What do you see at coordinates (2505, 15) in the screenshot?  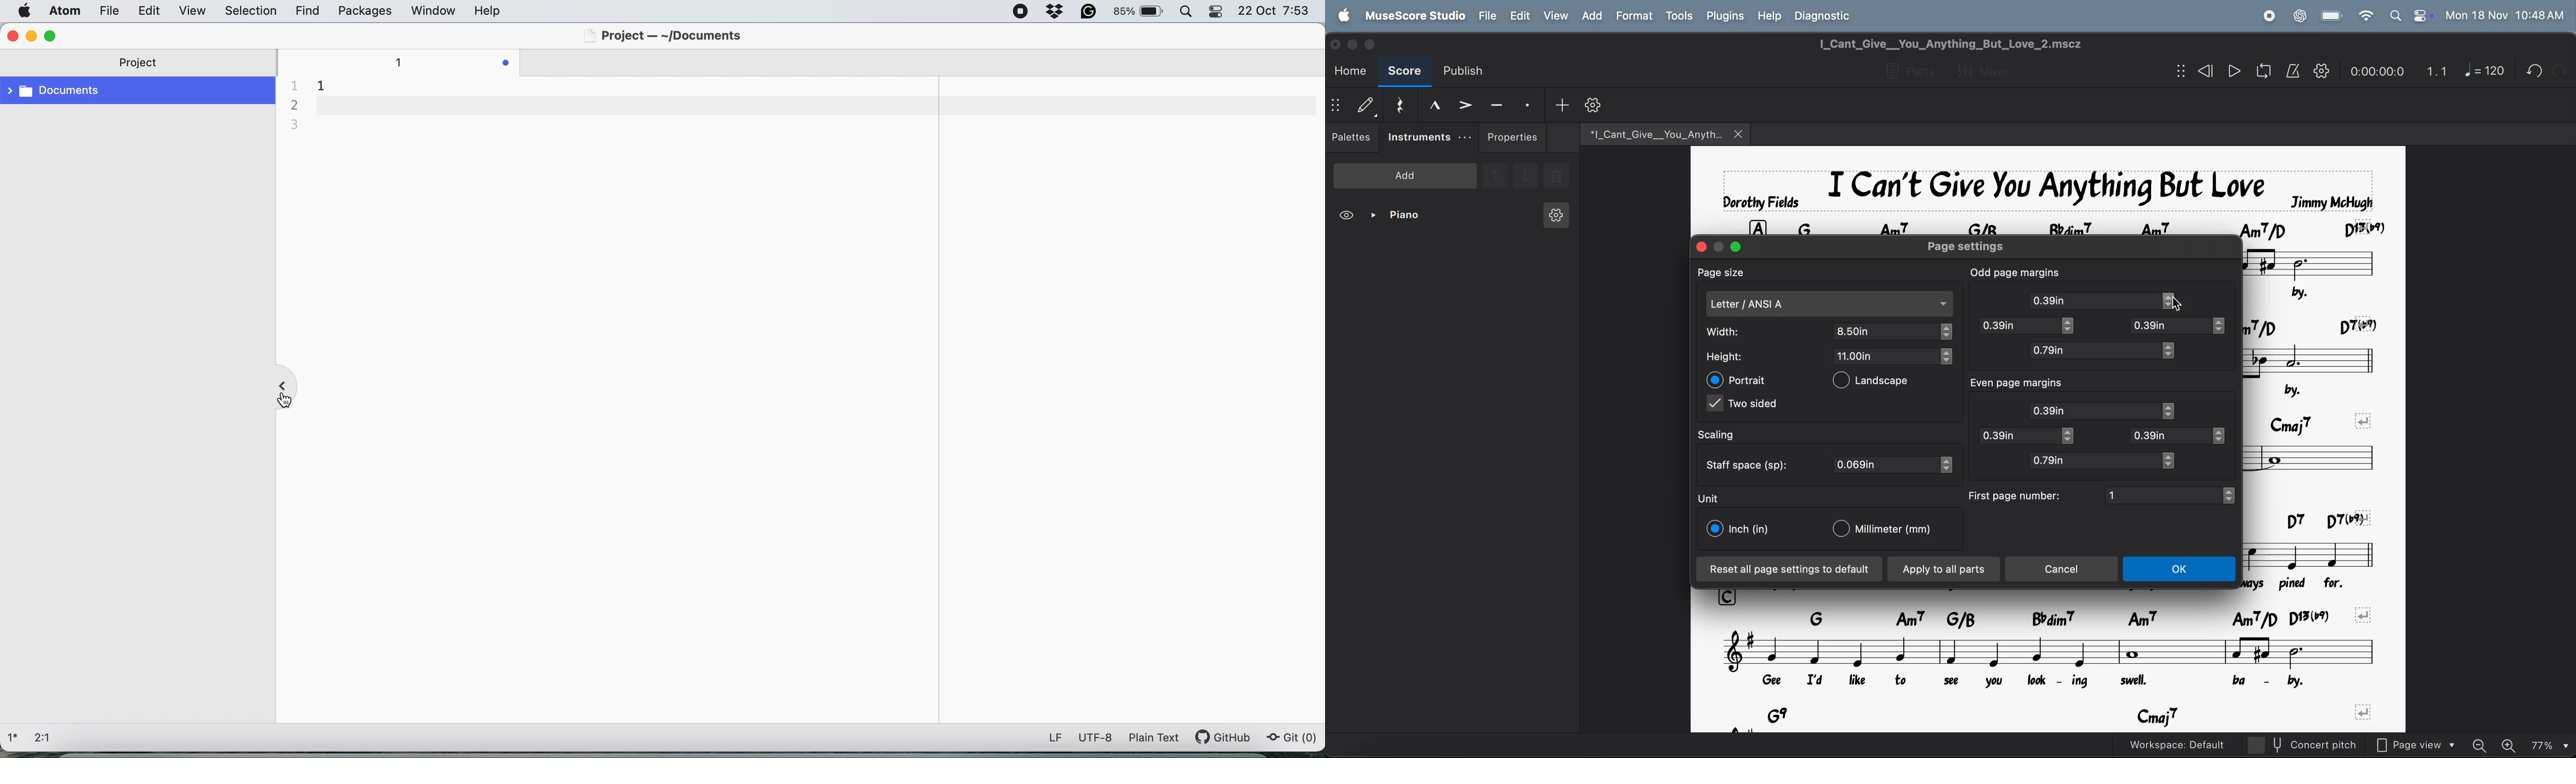 I see `date and time` at bounding box center [2505, 15].